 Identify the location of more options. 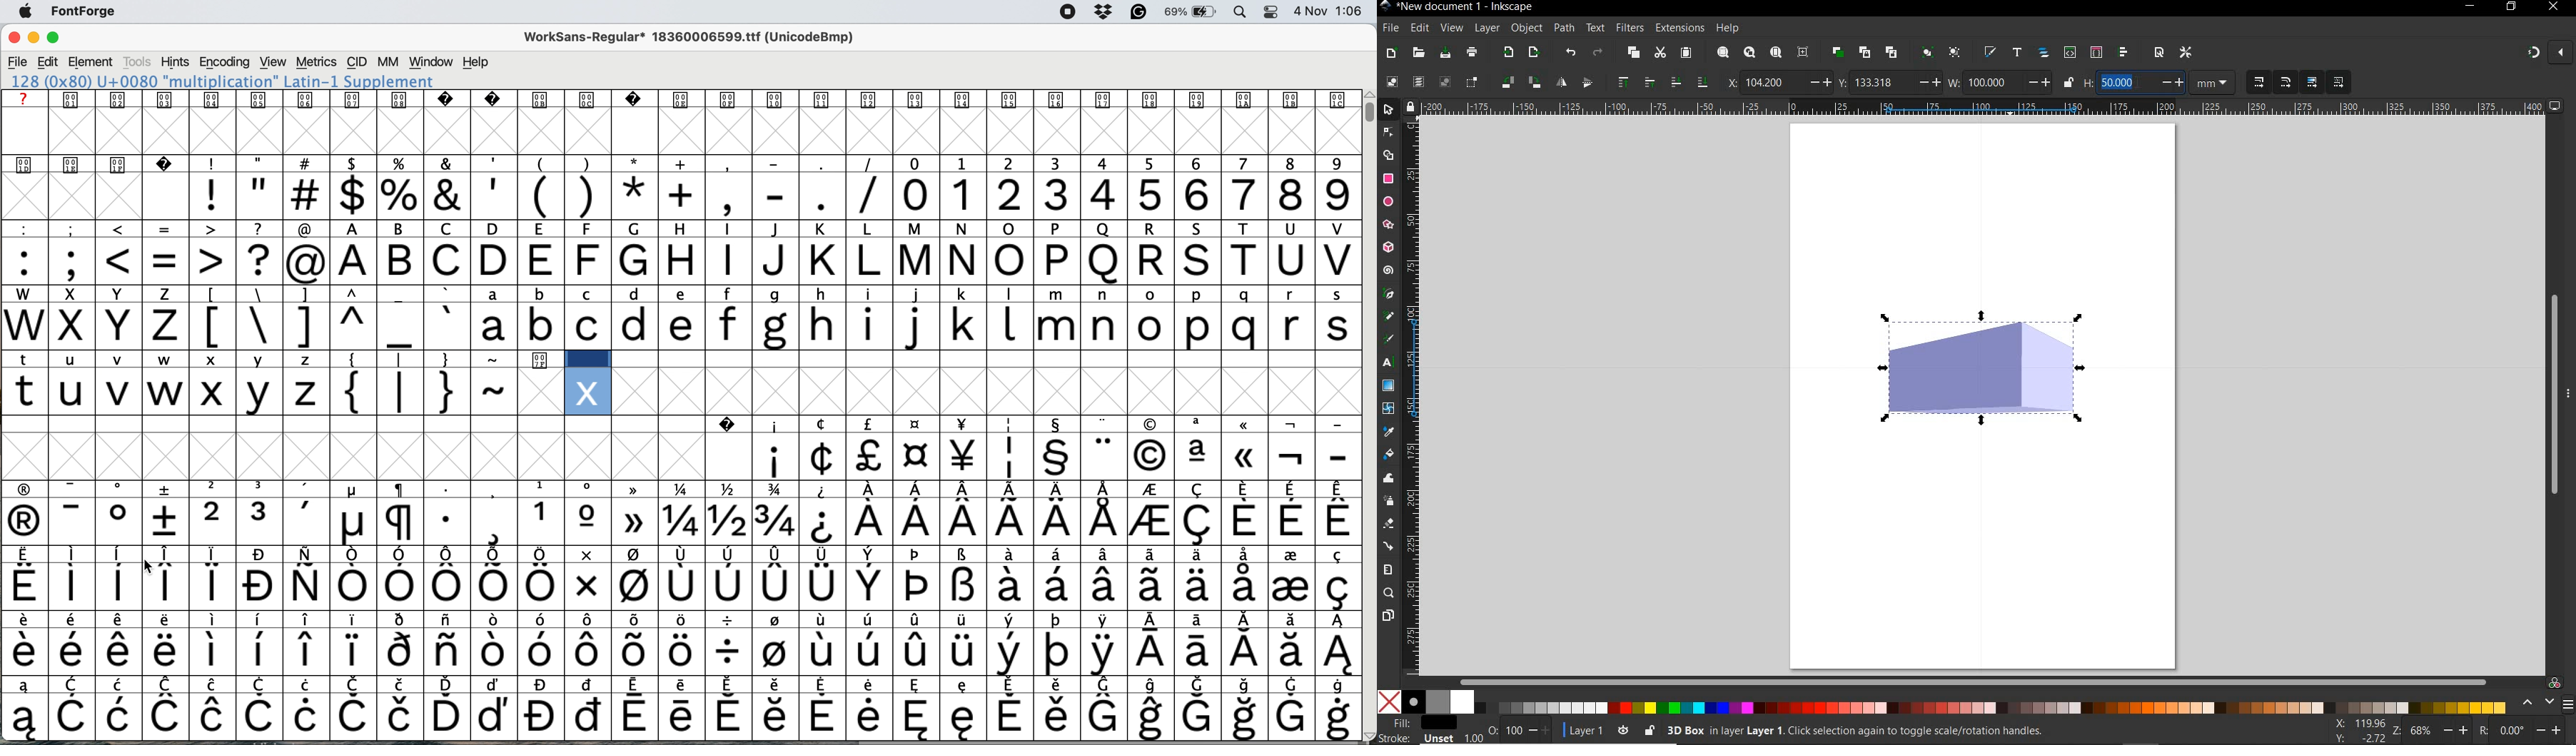
(2569, 392).